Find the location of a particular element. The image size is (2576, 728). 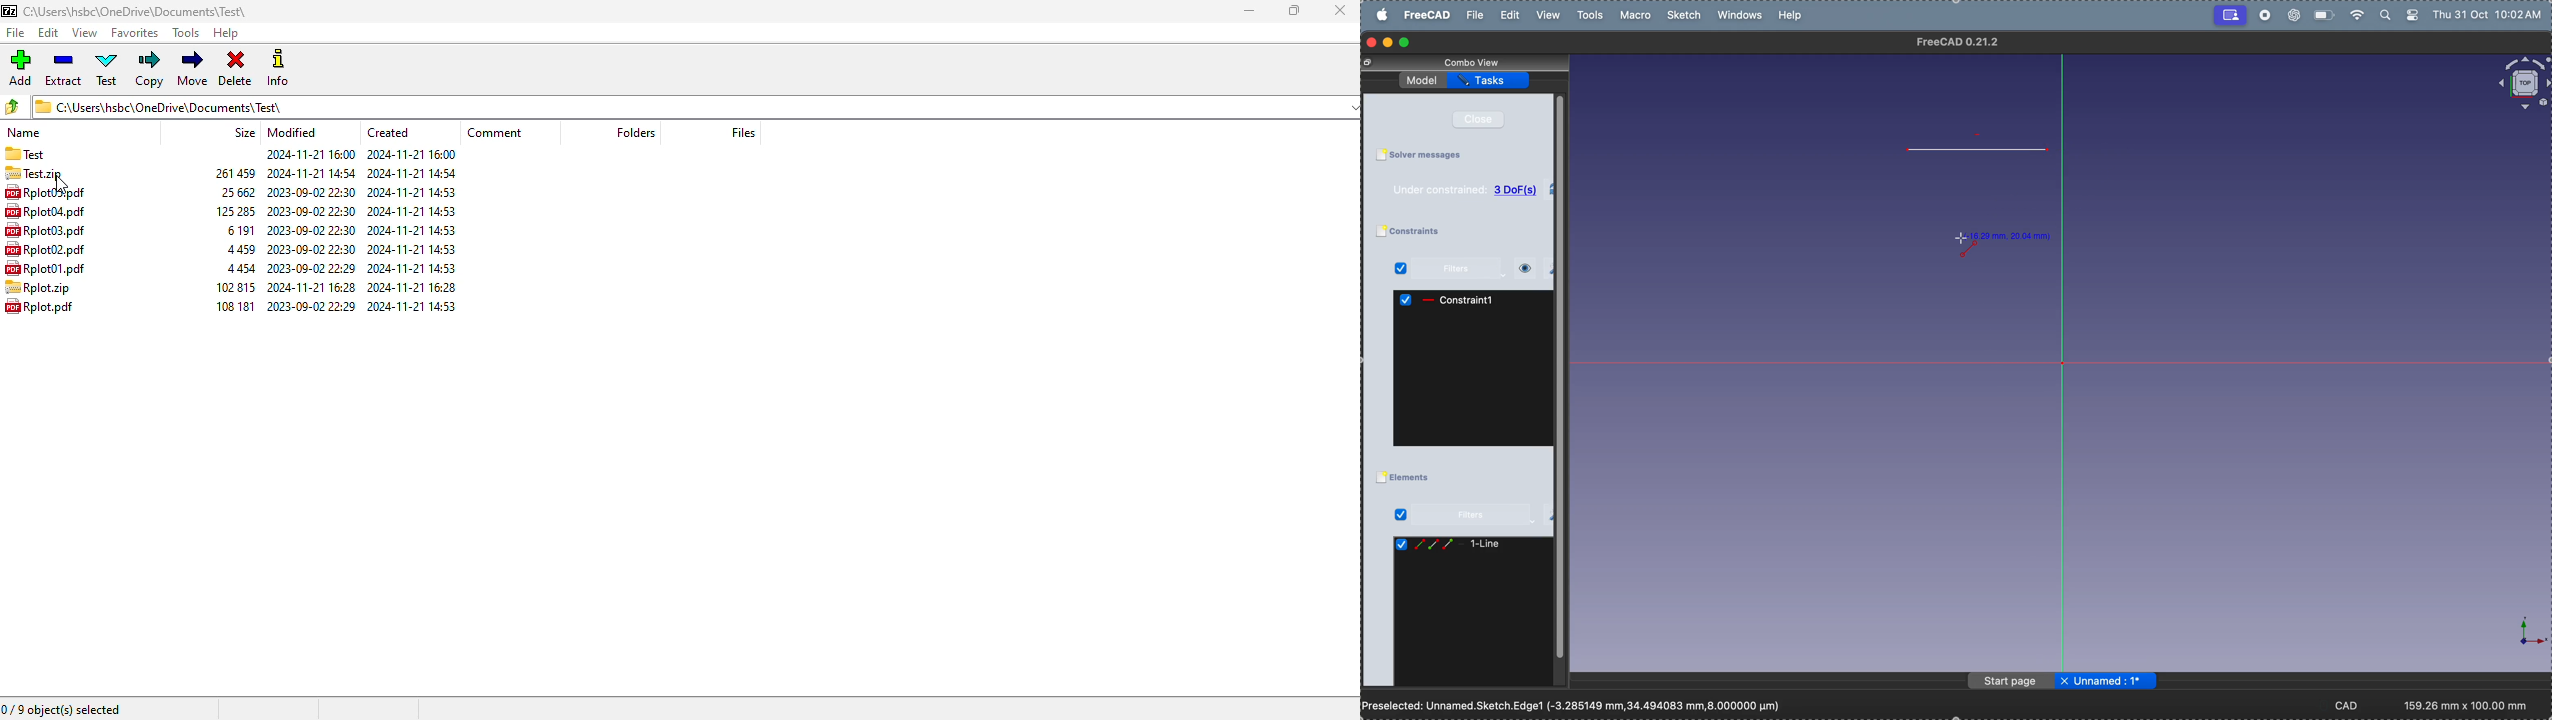

axis is located at coordinates (2523, 632).